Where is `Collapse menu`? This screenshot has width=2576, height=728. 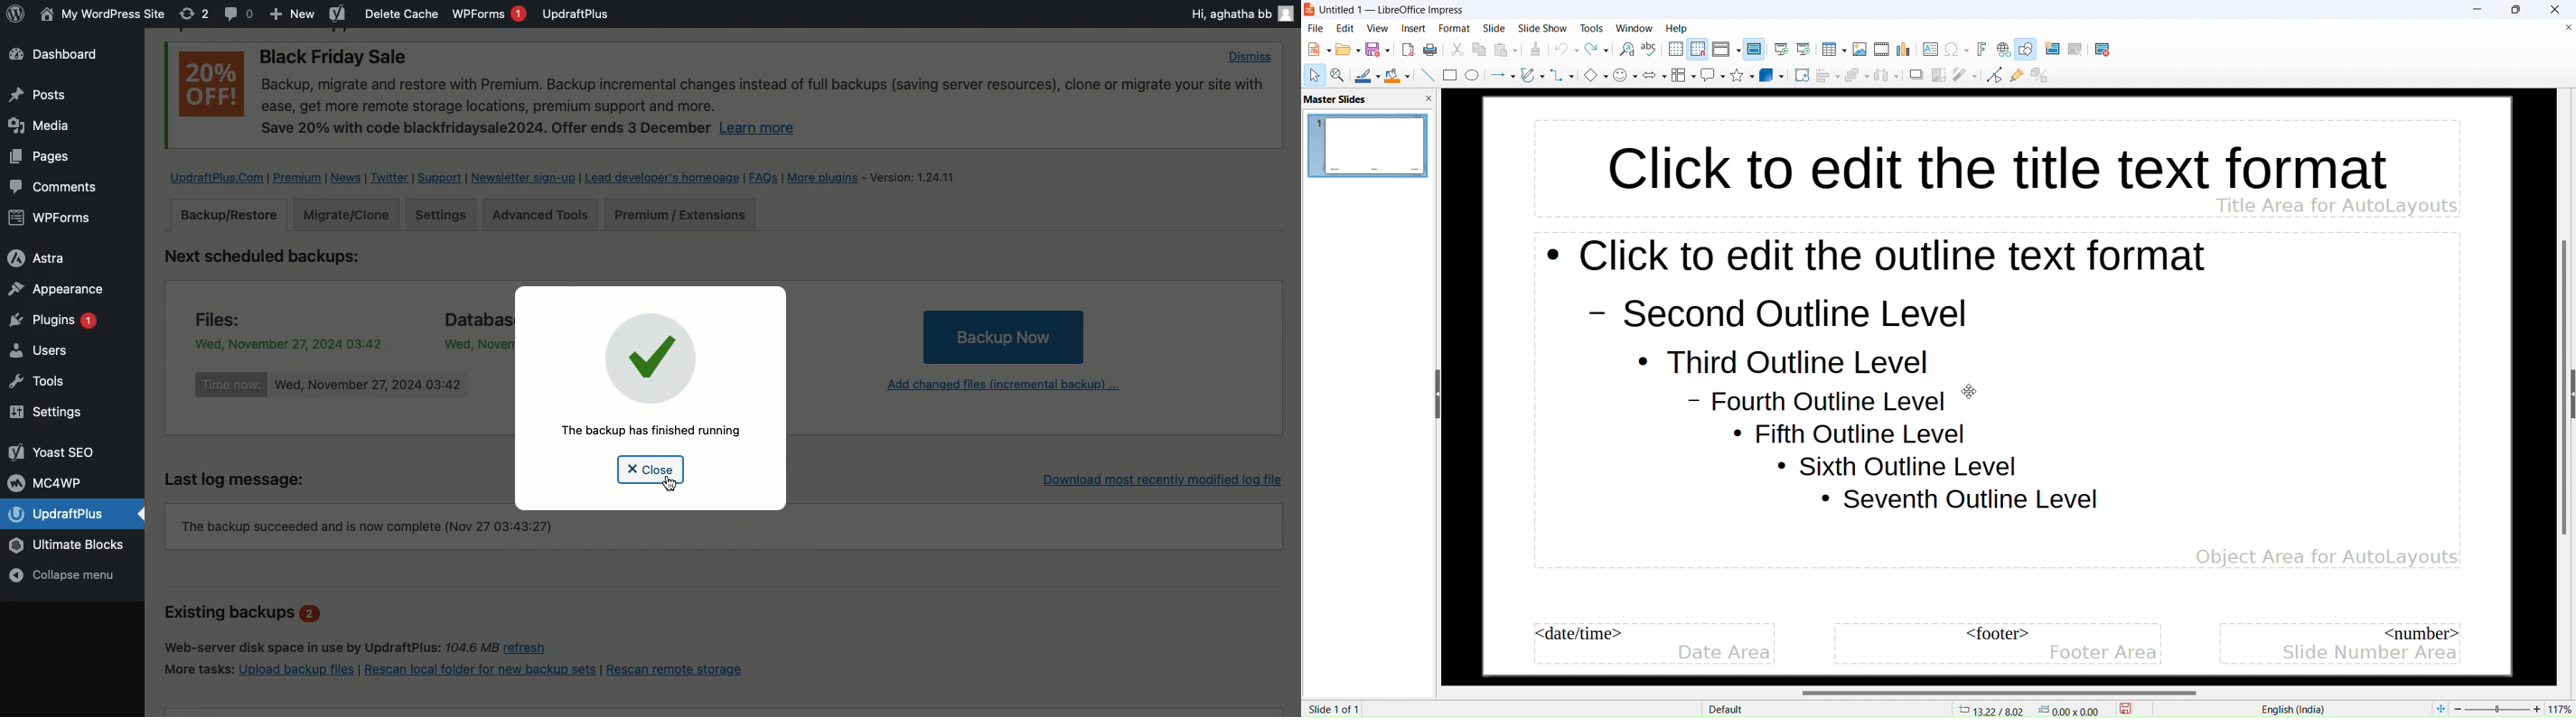 Collapse menu is located at coordinates (74, 575).